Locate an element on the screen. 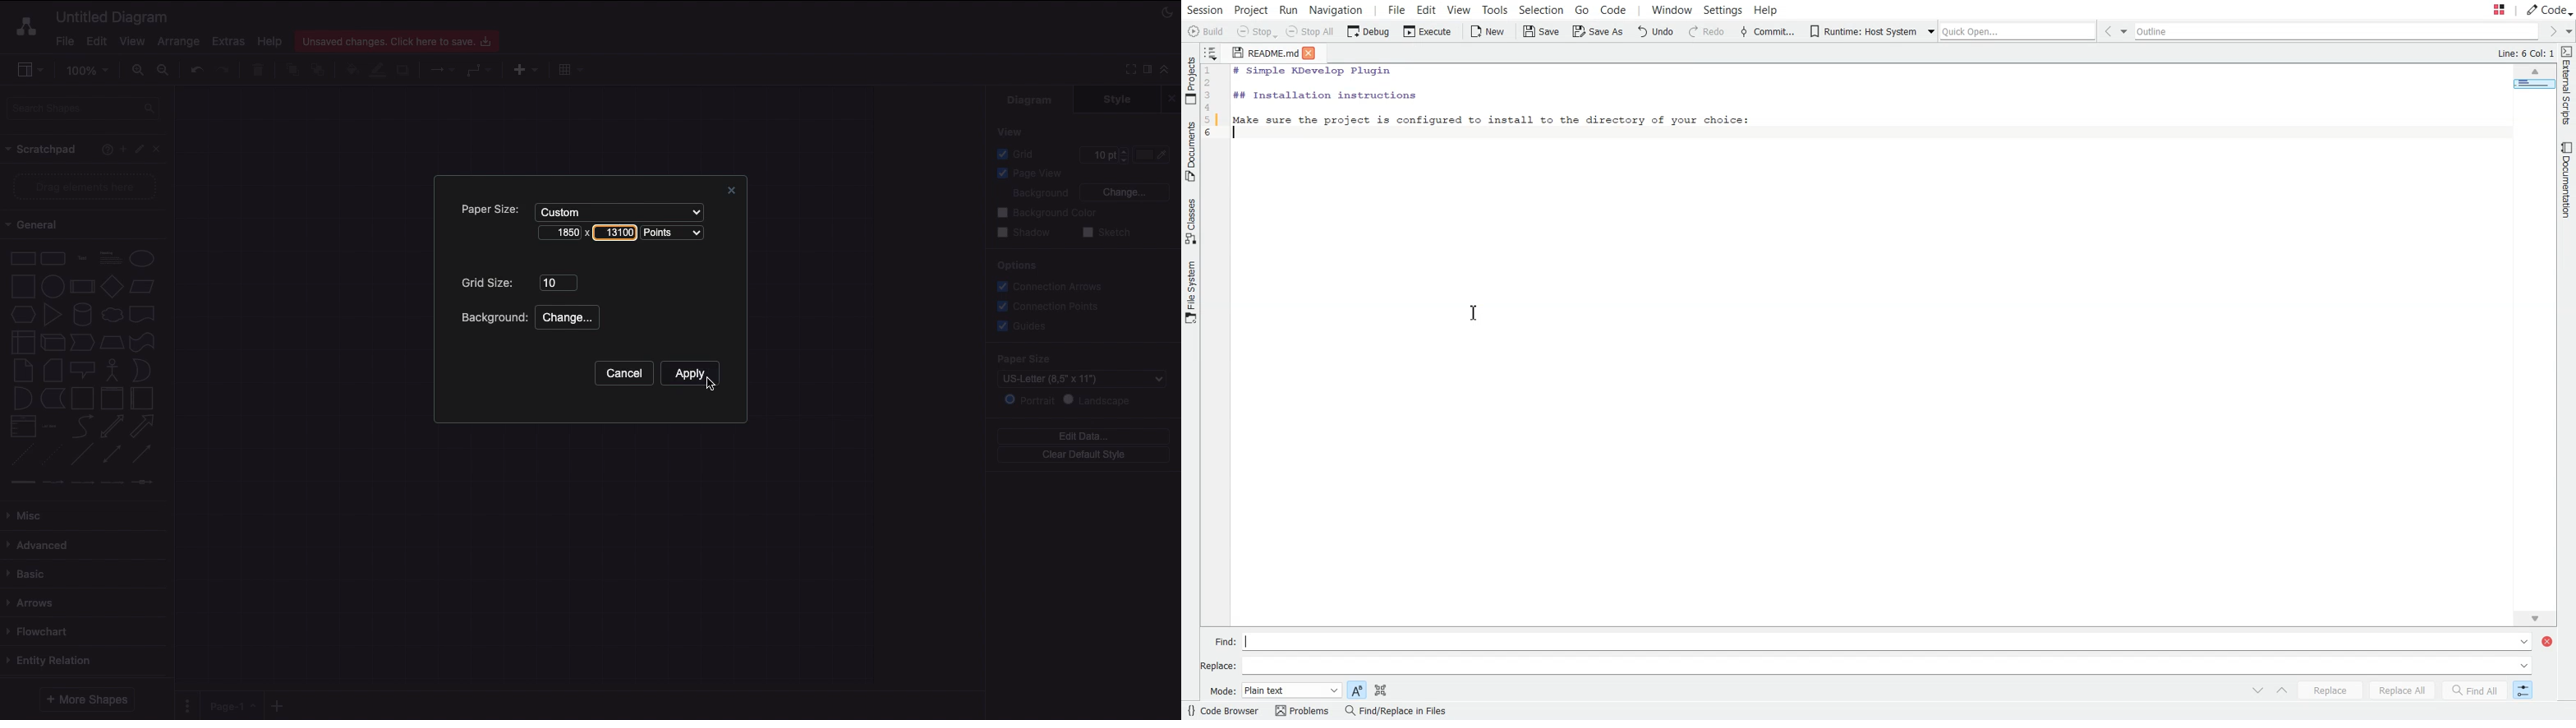  Close is located at coordinates (1174, 98).